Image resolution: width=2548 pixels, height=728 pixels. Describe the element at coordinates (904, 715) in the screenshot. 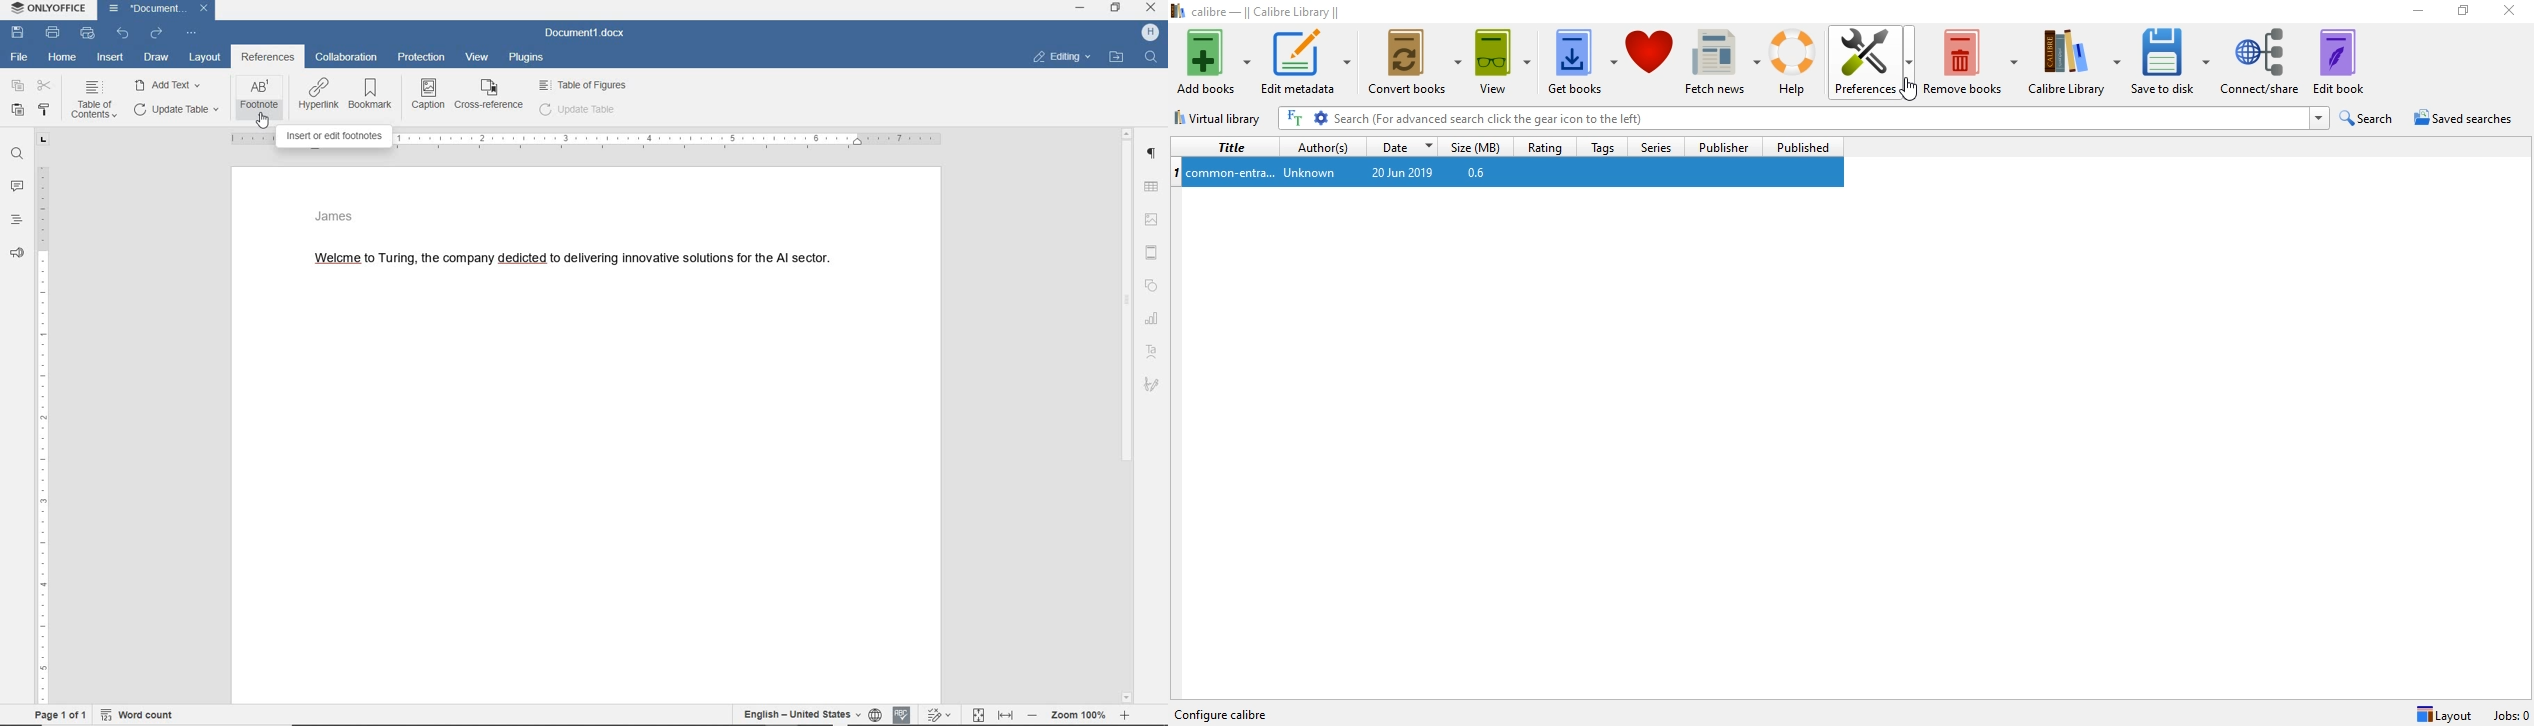

I see `spell check` at that location.